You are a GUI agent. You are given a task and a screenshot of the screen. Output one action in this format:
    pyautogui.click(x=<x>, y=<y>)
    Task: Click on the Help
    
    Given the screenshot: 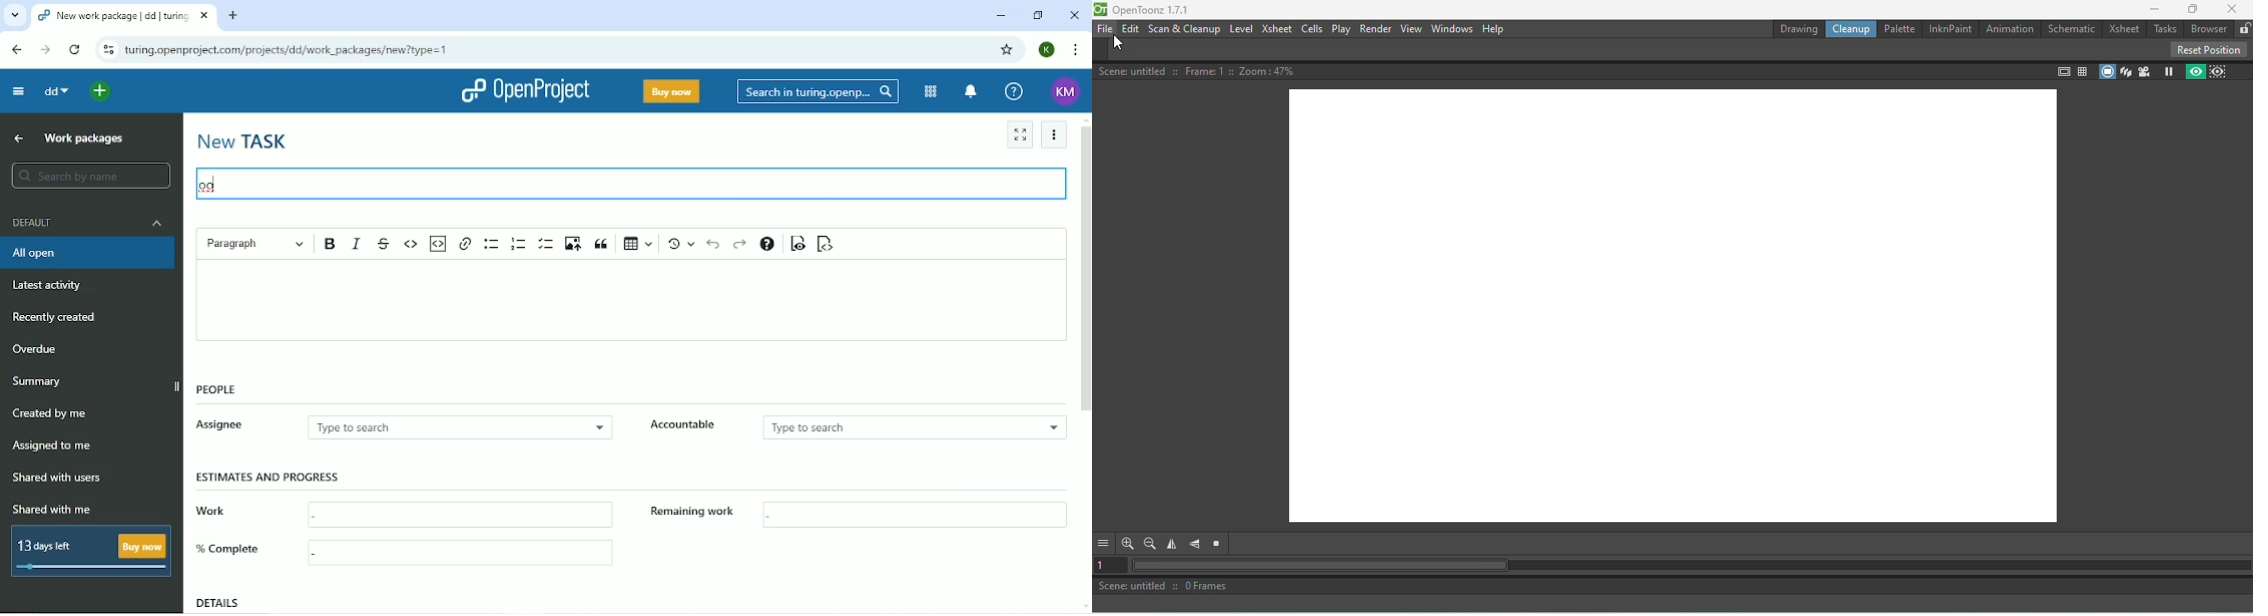 What is the action you would take?
    pyautogui.click(x=1014, y=91)
    